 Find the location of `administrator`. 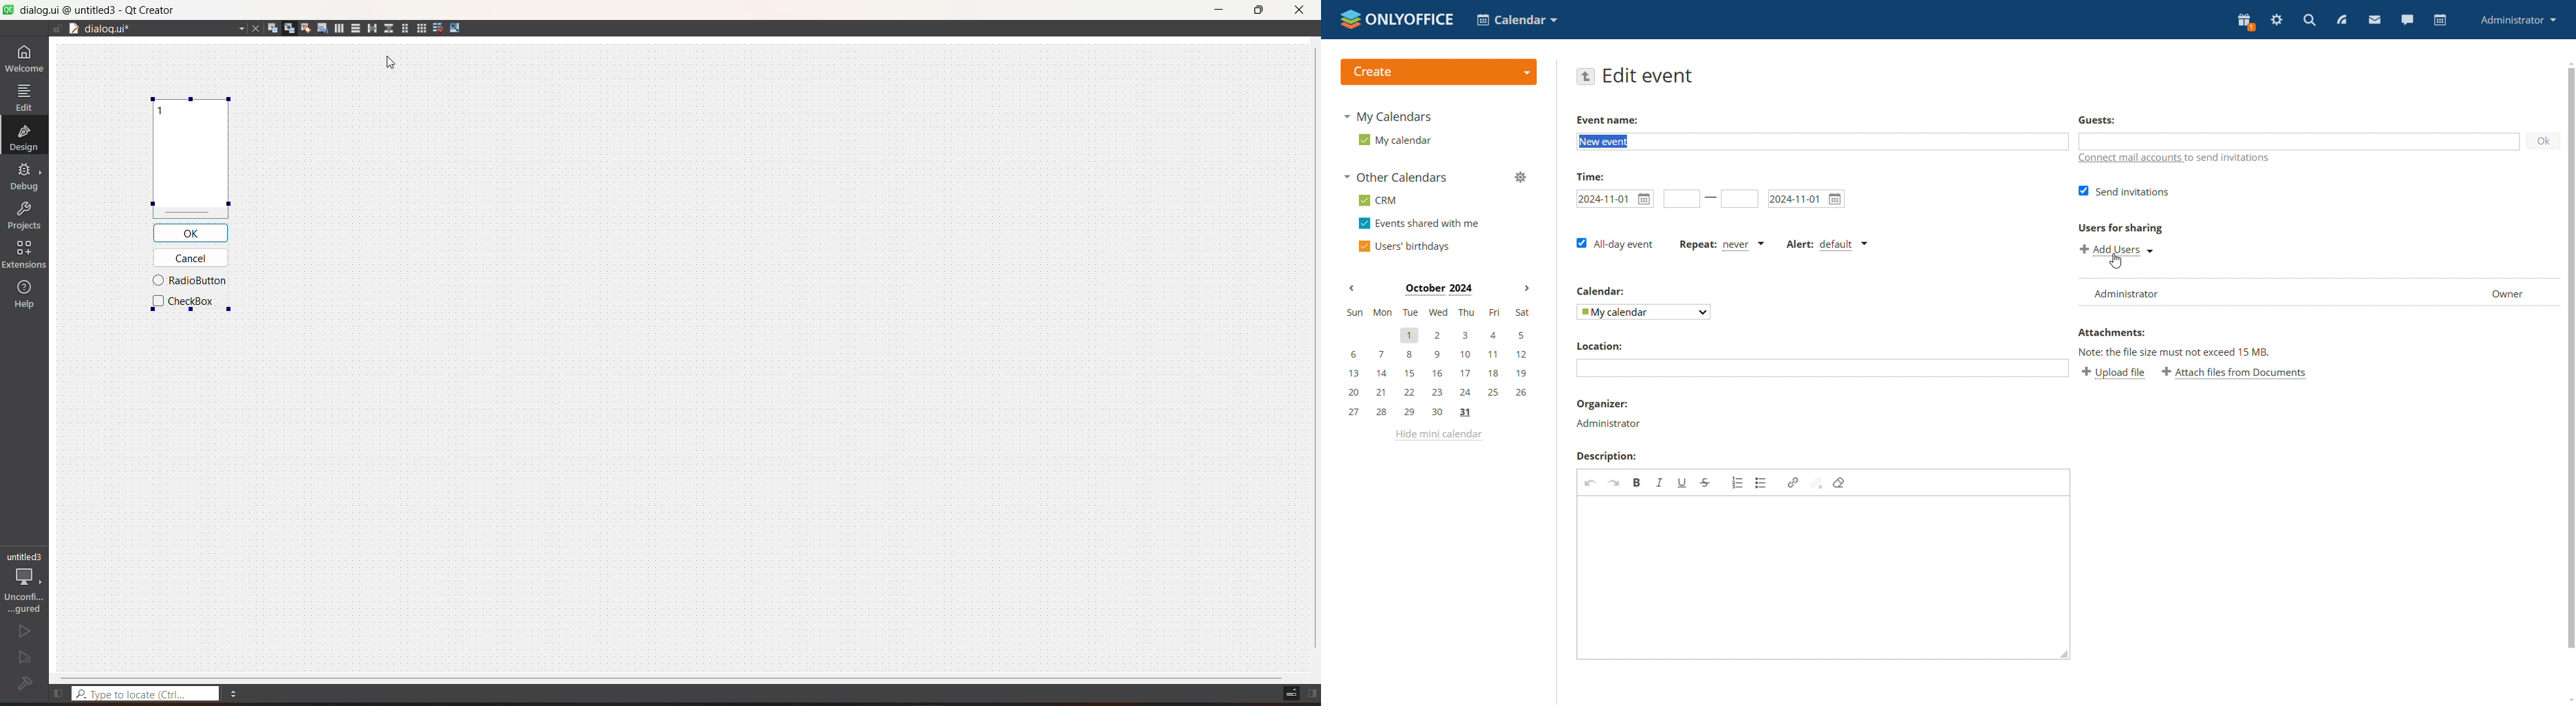

administrator is located at coordinates (2518, 20).